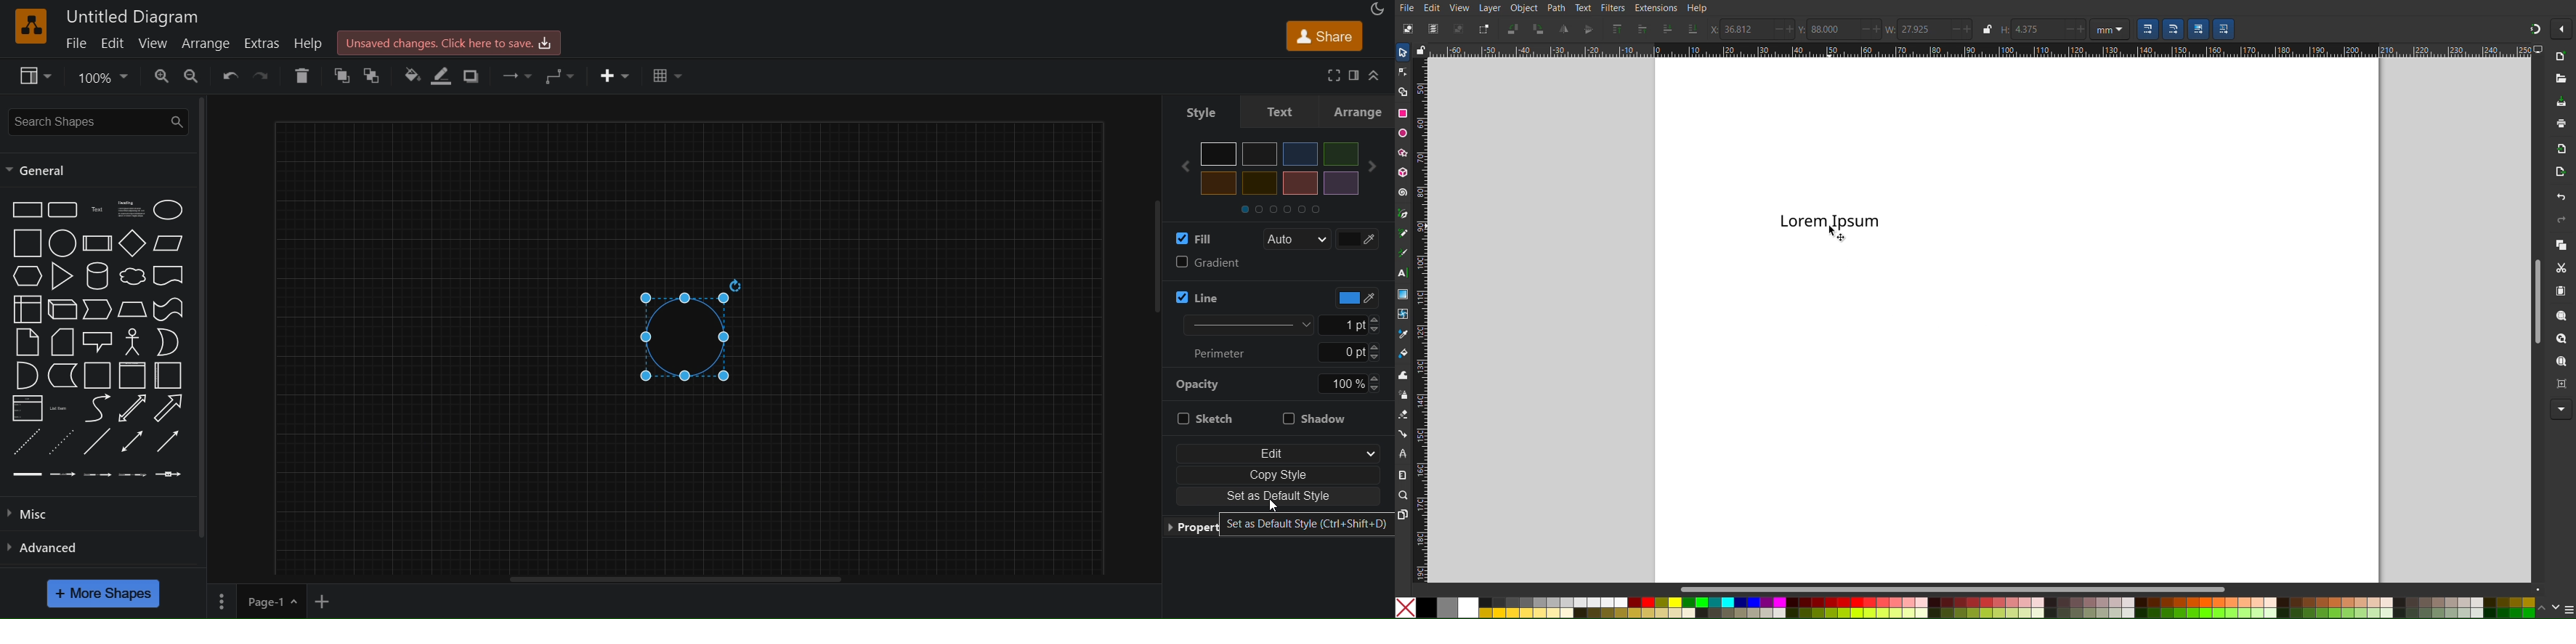 The height and width of the screenshot is (644, 2576). I want to click on gradient, so click(1276, 264).